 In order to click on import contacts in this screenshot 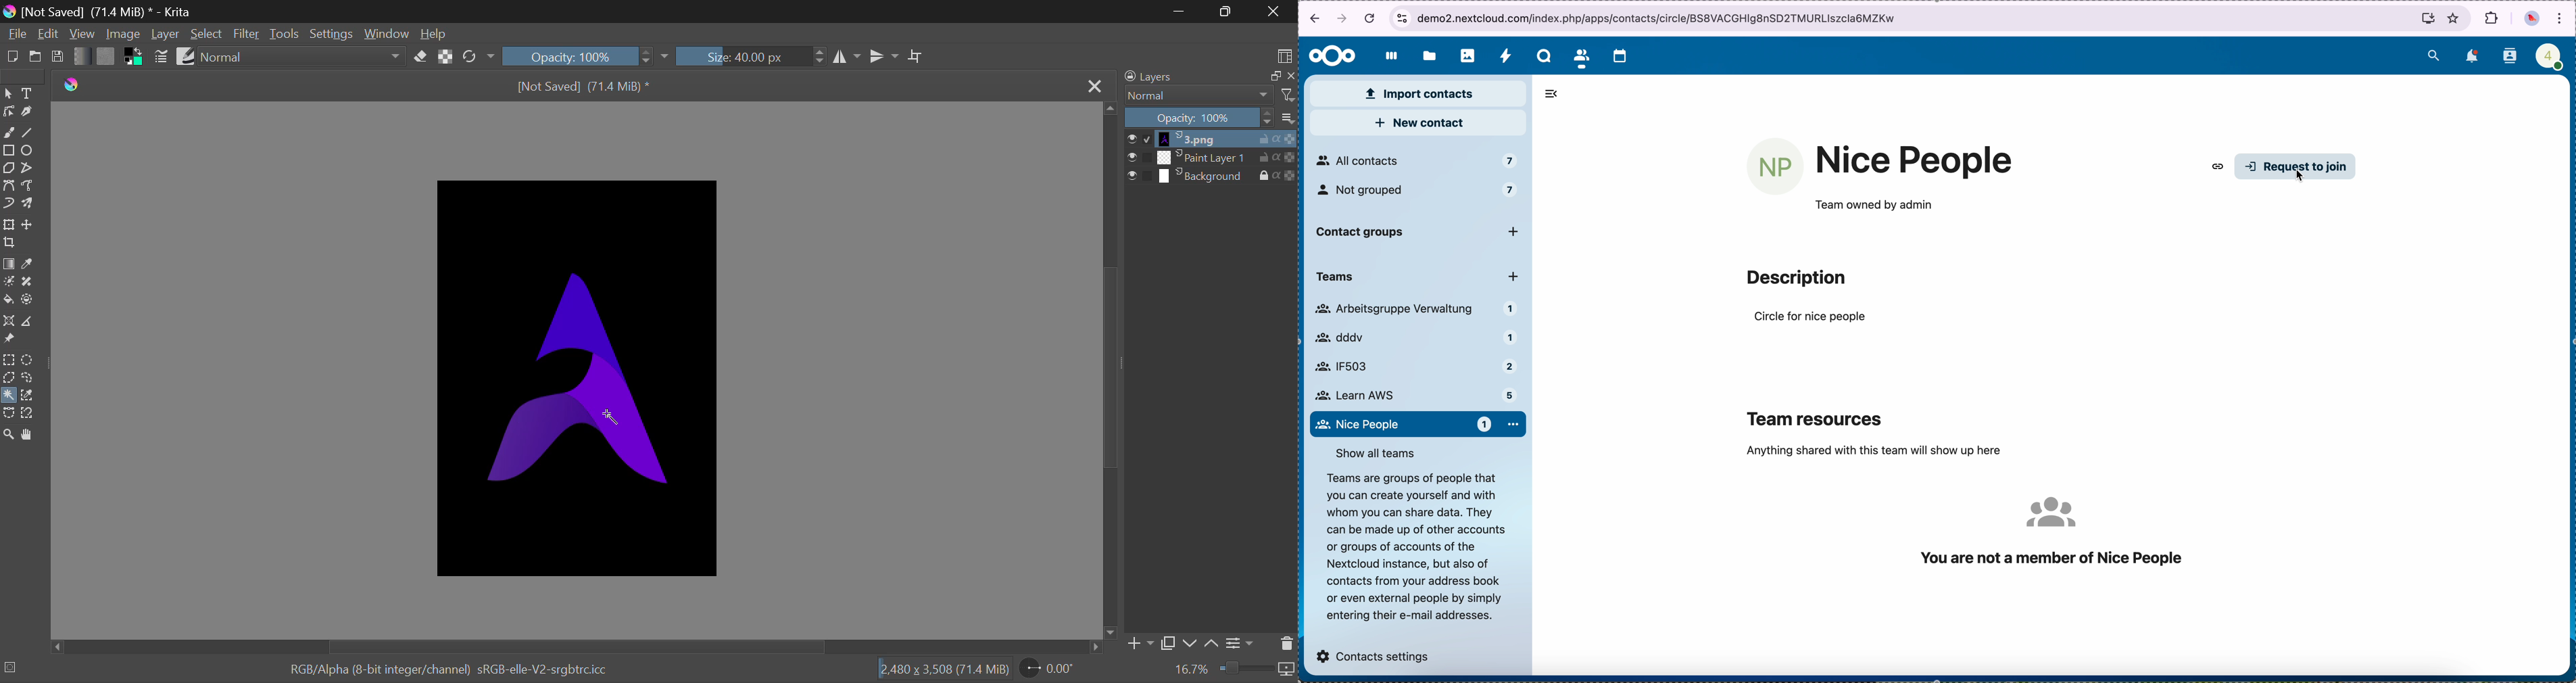, I will do `click(1418, 94)`.